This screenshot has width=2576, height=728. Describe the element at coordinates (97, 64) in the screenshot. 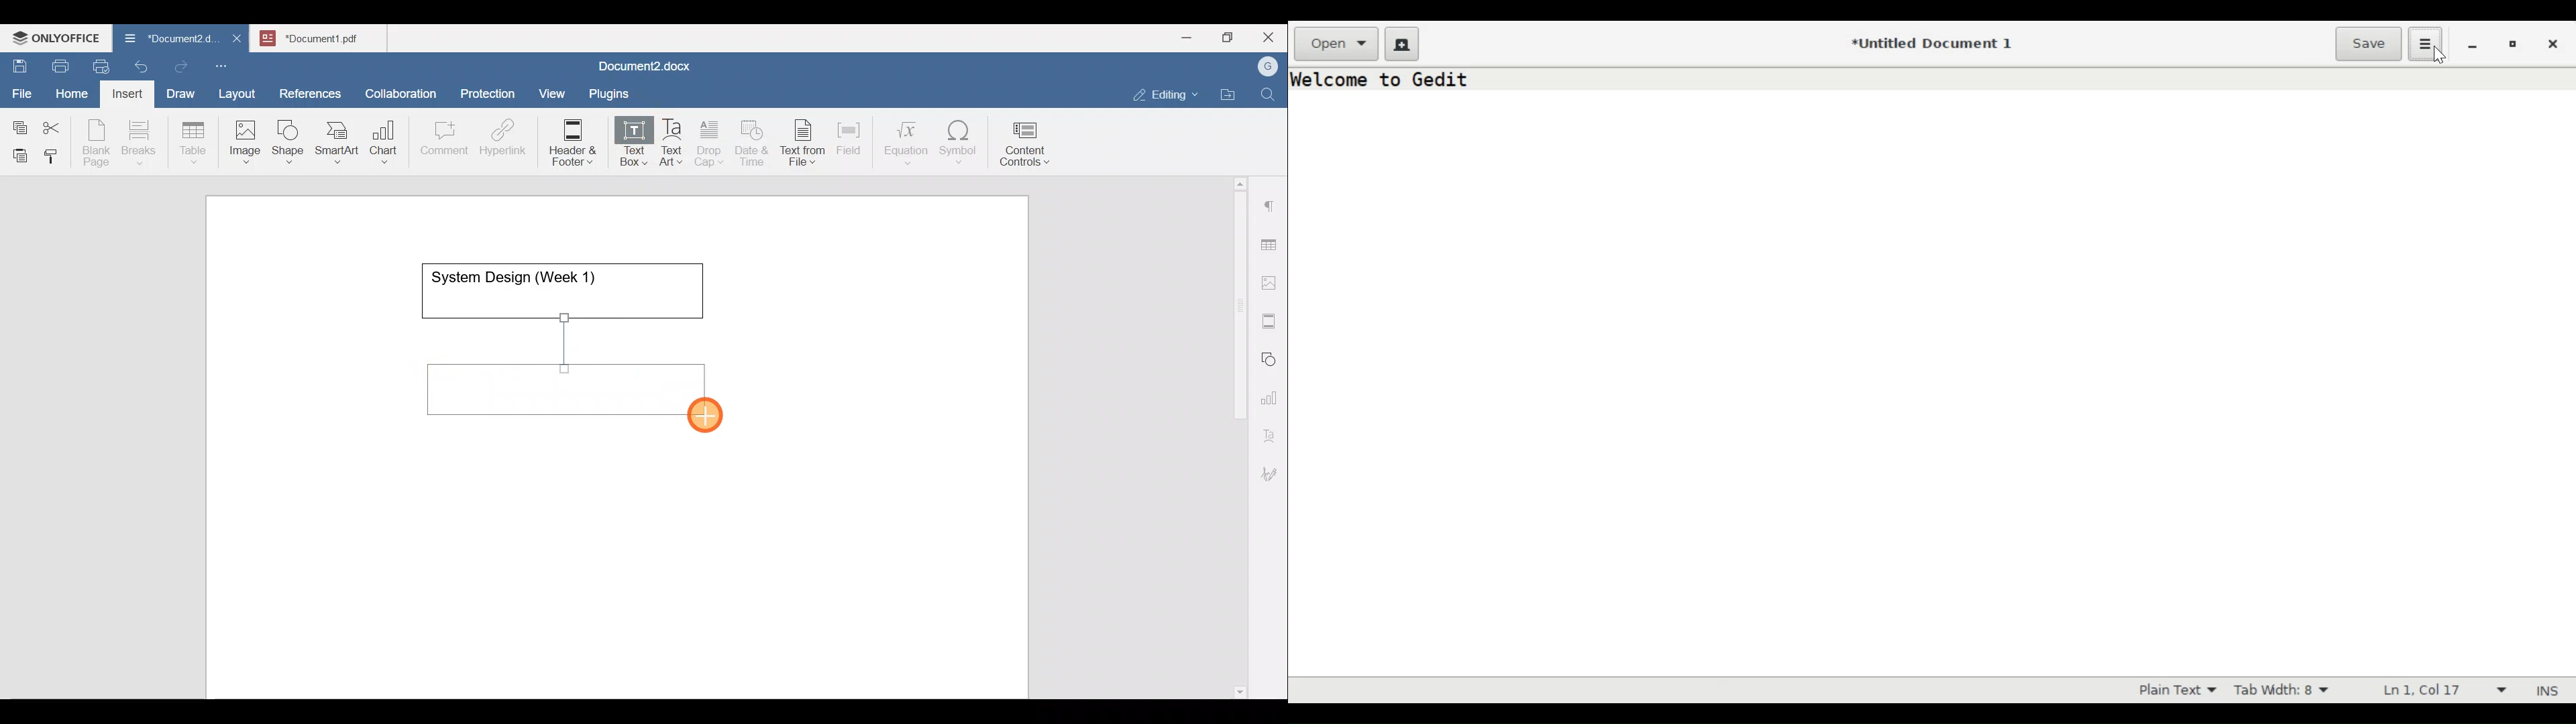

I see `Quick print` at that location.